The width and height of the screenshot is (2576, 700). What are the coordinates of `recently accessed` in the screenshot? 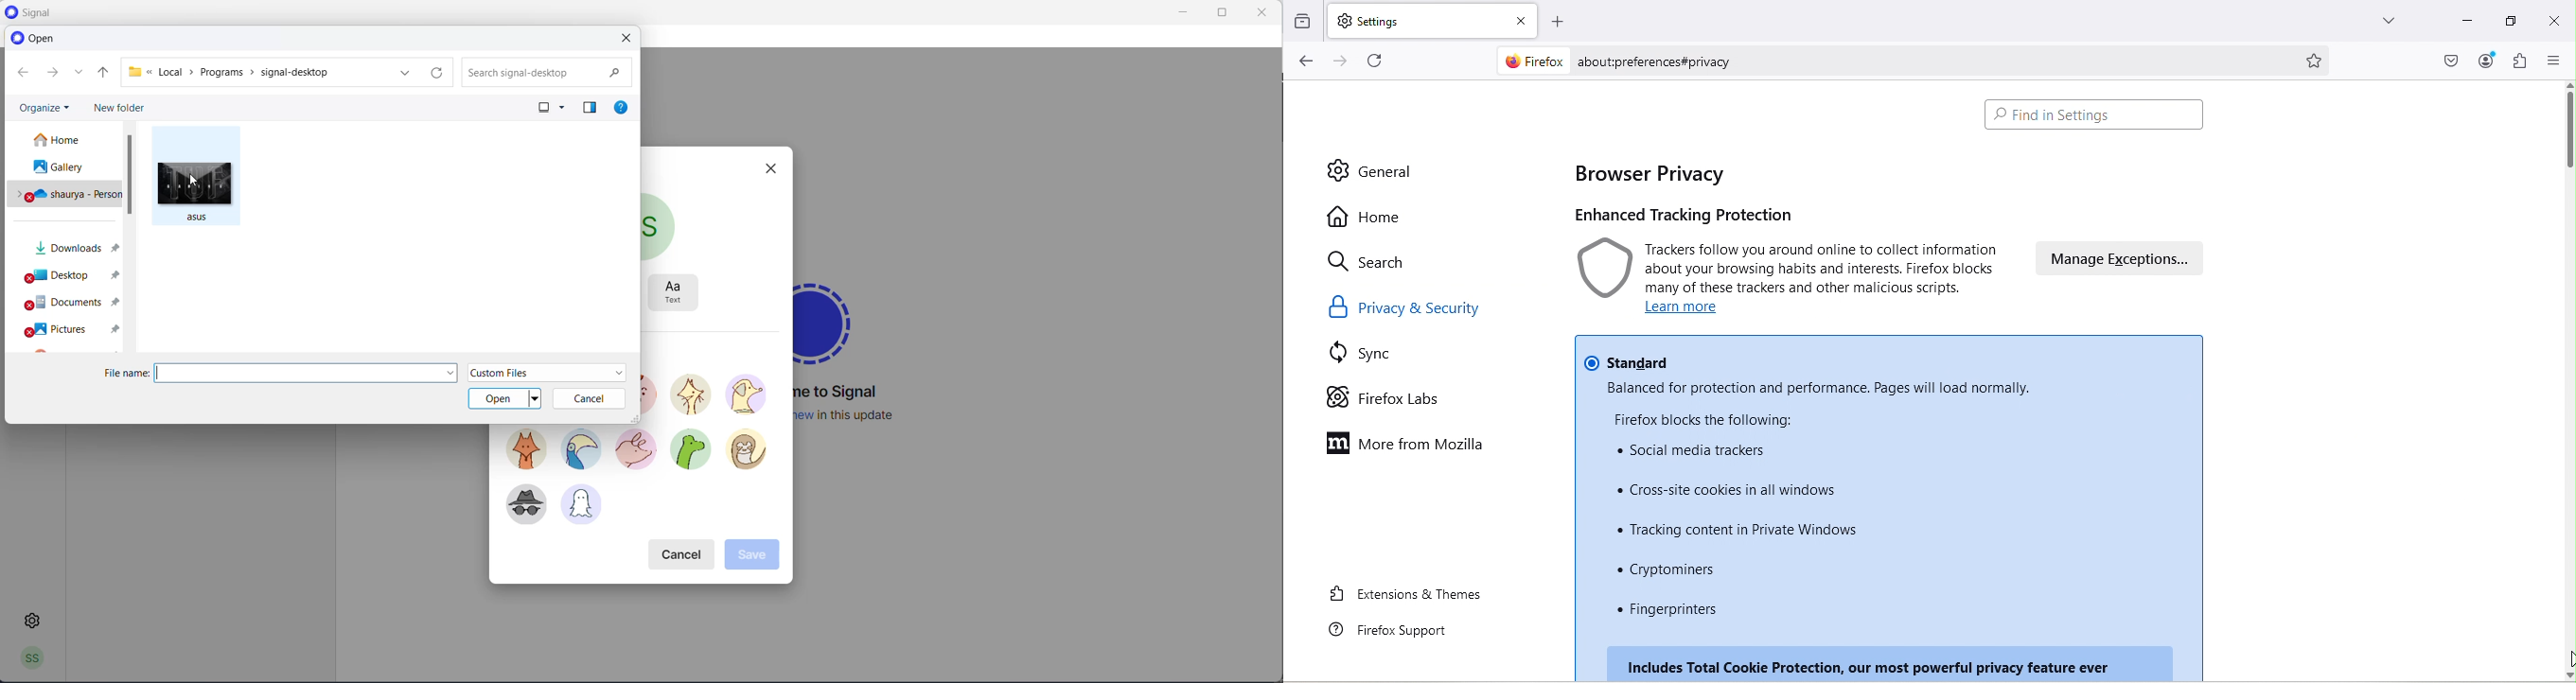 It's located at (82, 74).